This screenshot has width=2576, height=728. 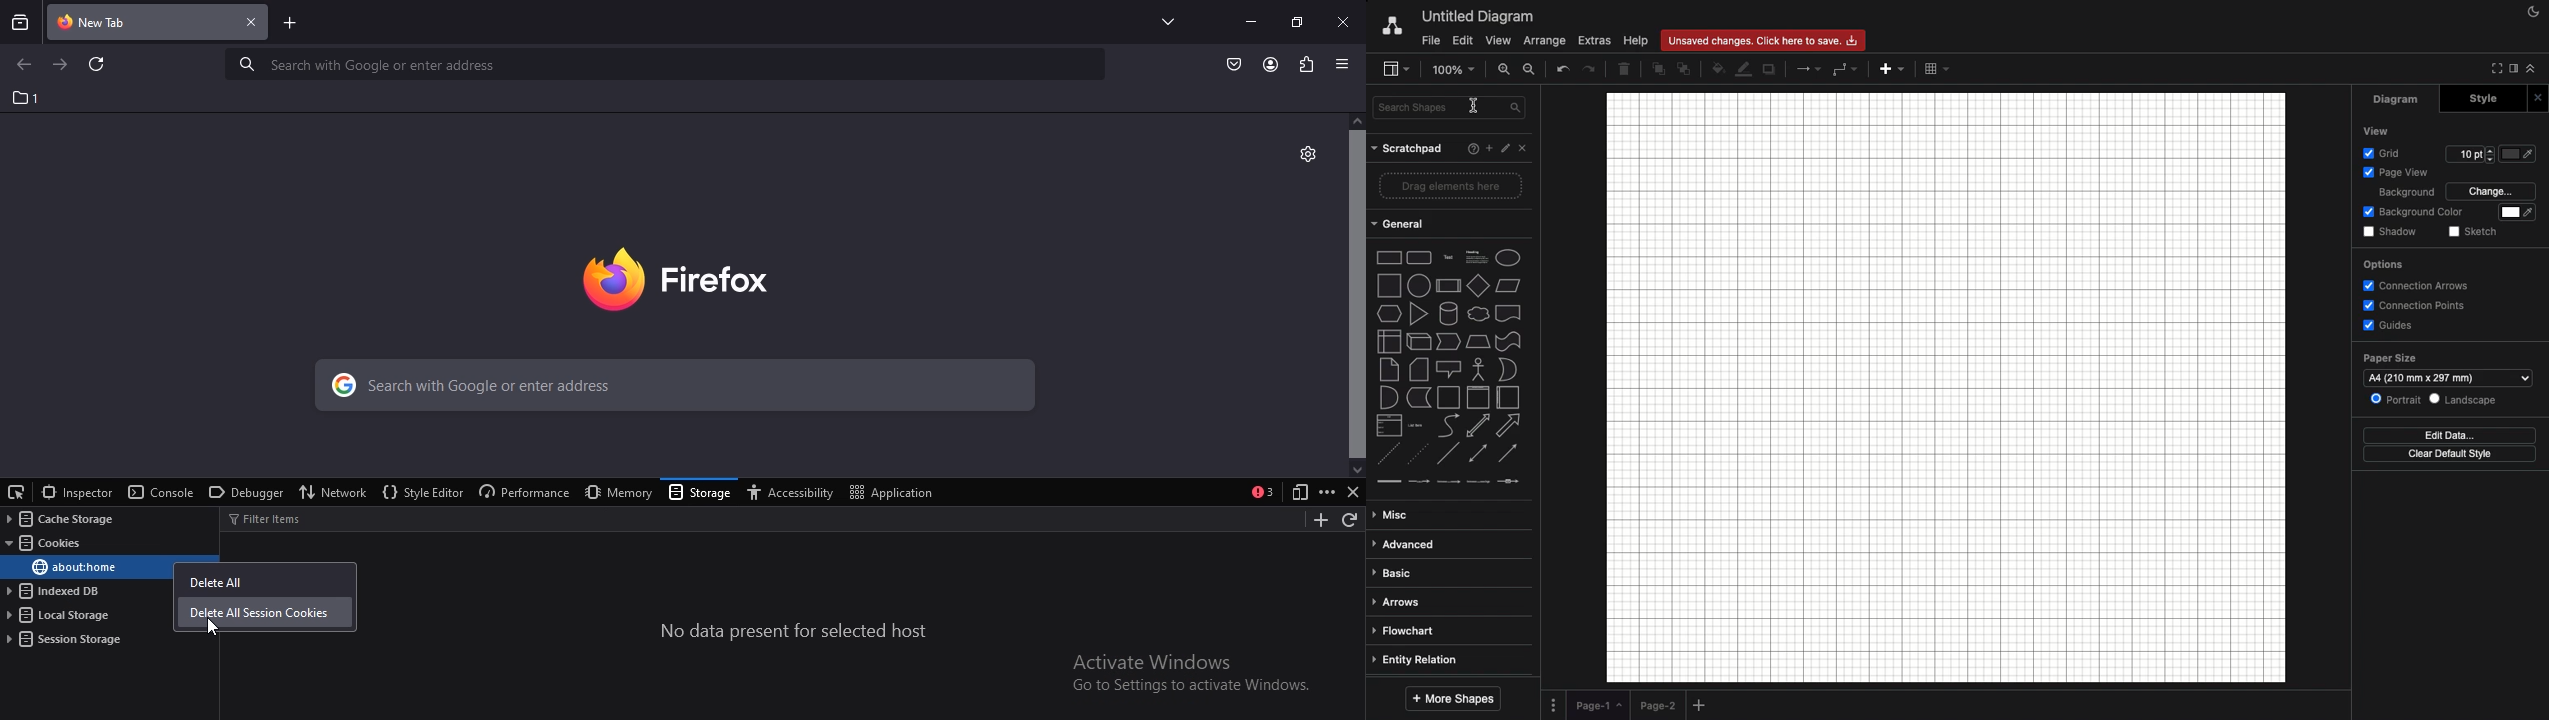 I want to click on Page 1, so click(x=1598, y=703).